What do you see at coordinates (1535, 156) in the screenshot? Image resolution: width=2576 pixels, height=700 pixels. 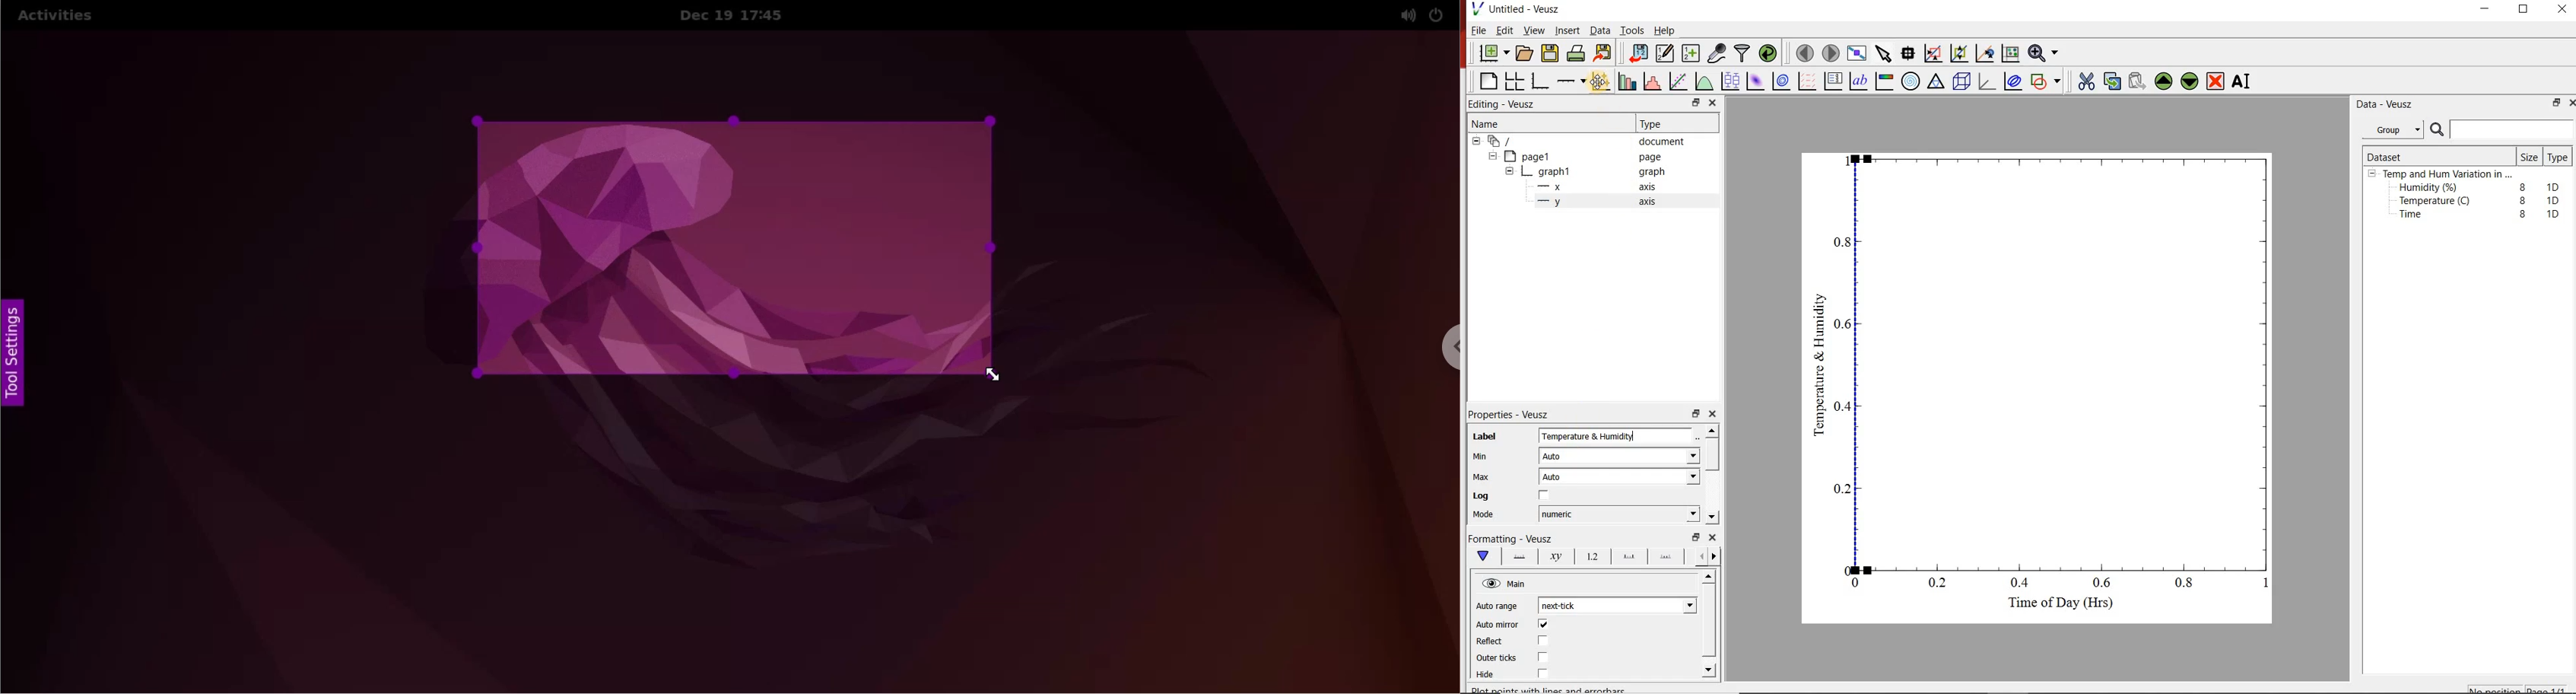 I see `page1` at bounding box center [1535, 156].